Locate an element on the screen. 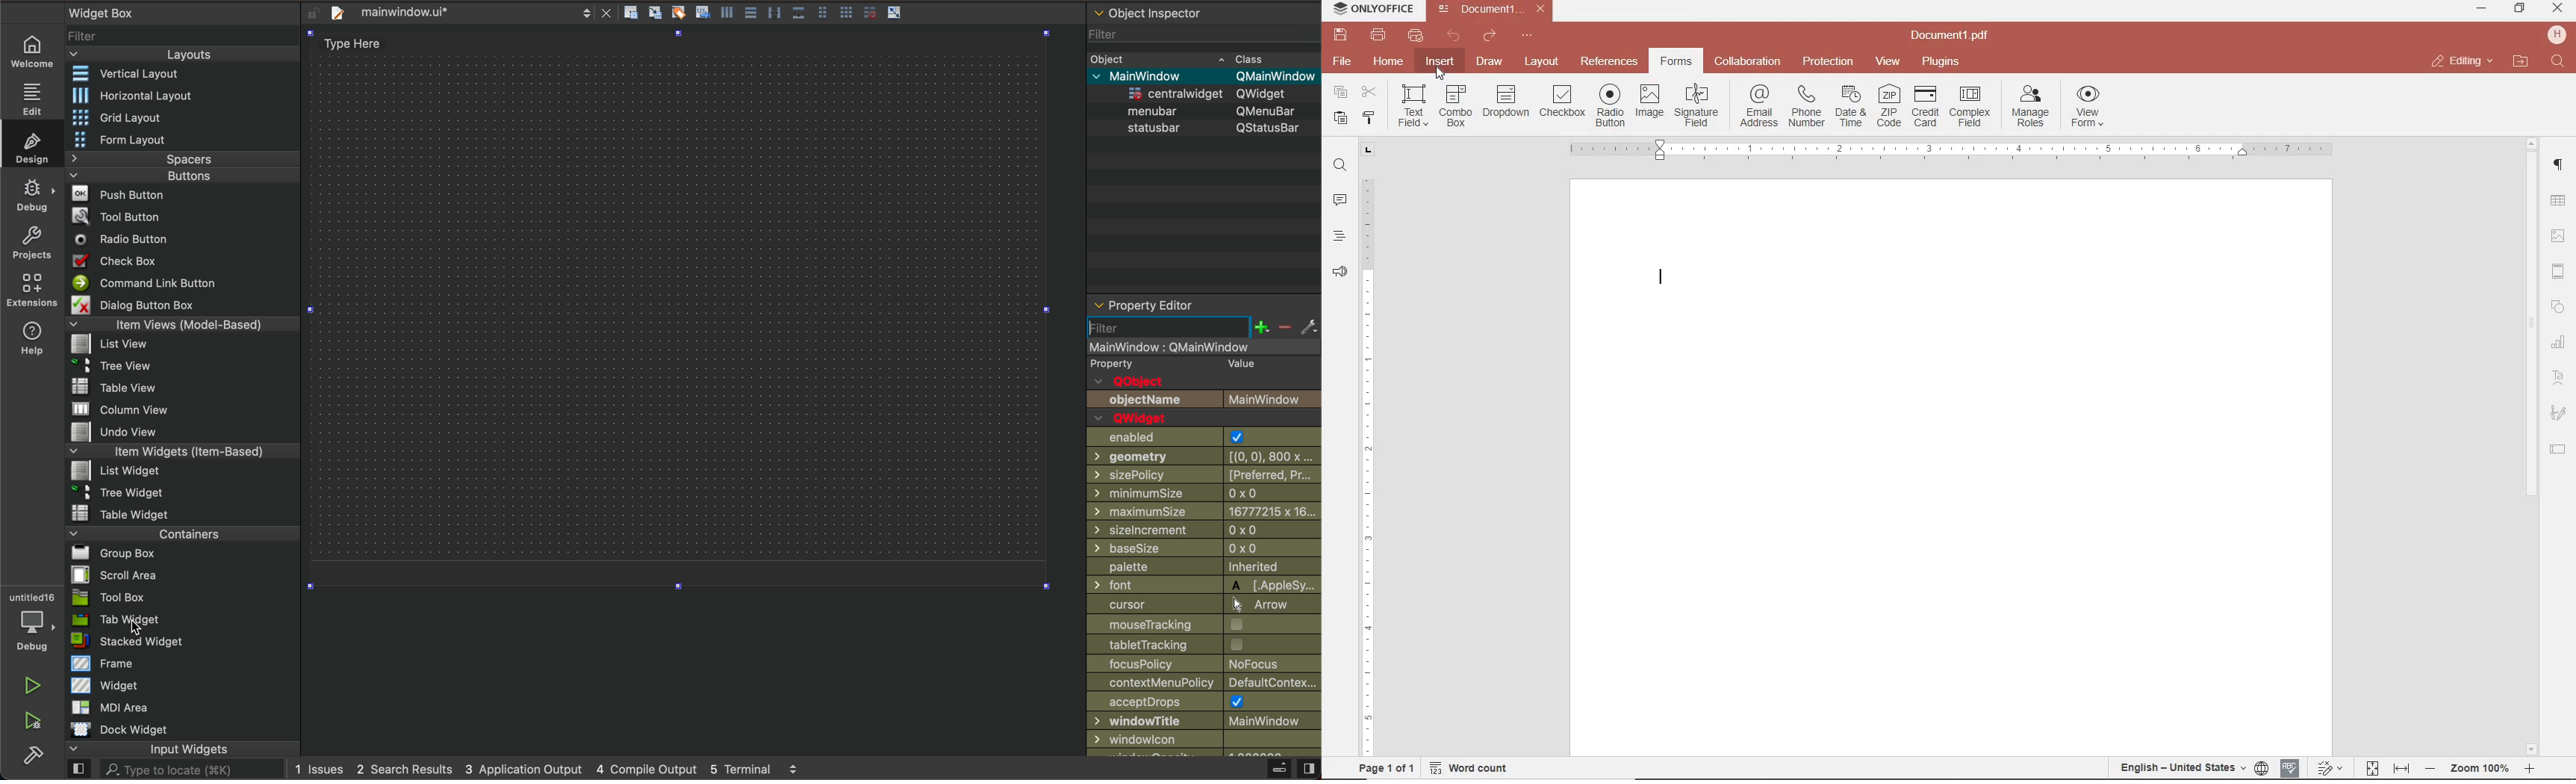  comments is located at coordinates (1340, 201).